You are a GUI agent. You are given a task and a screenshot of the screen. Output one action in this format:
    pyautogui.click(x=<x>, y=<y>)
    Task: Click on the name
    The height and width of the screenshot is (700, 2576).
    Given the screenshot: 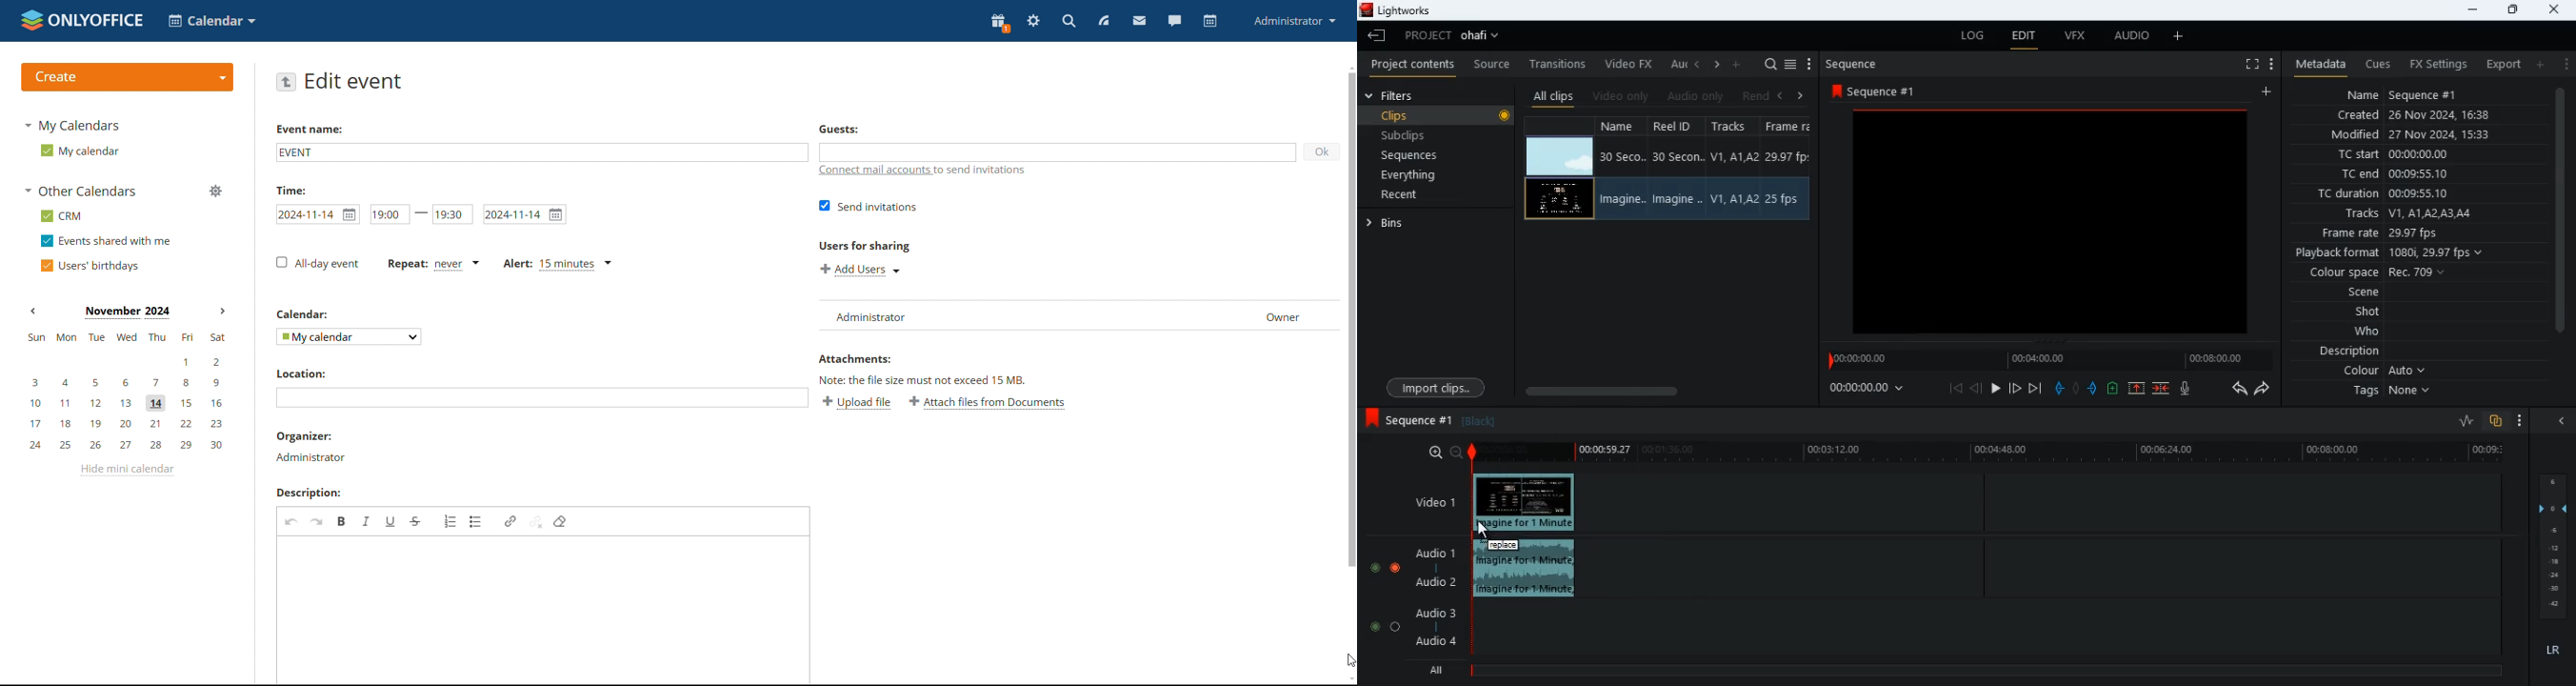 What is the action you would take?
    pyautogui.click(x=1622, y=128)
    